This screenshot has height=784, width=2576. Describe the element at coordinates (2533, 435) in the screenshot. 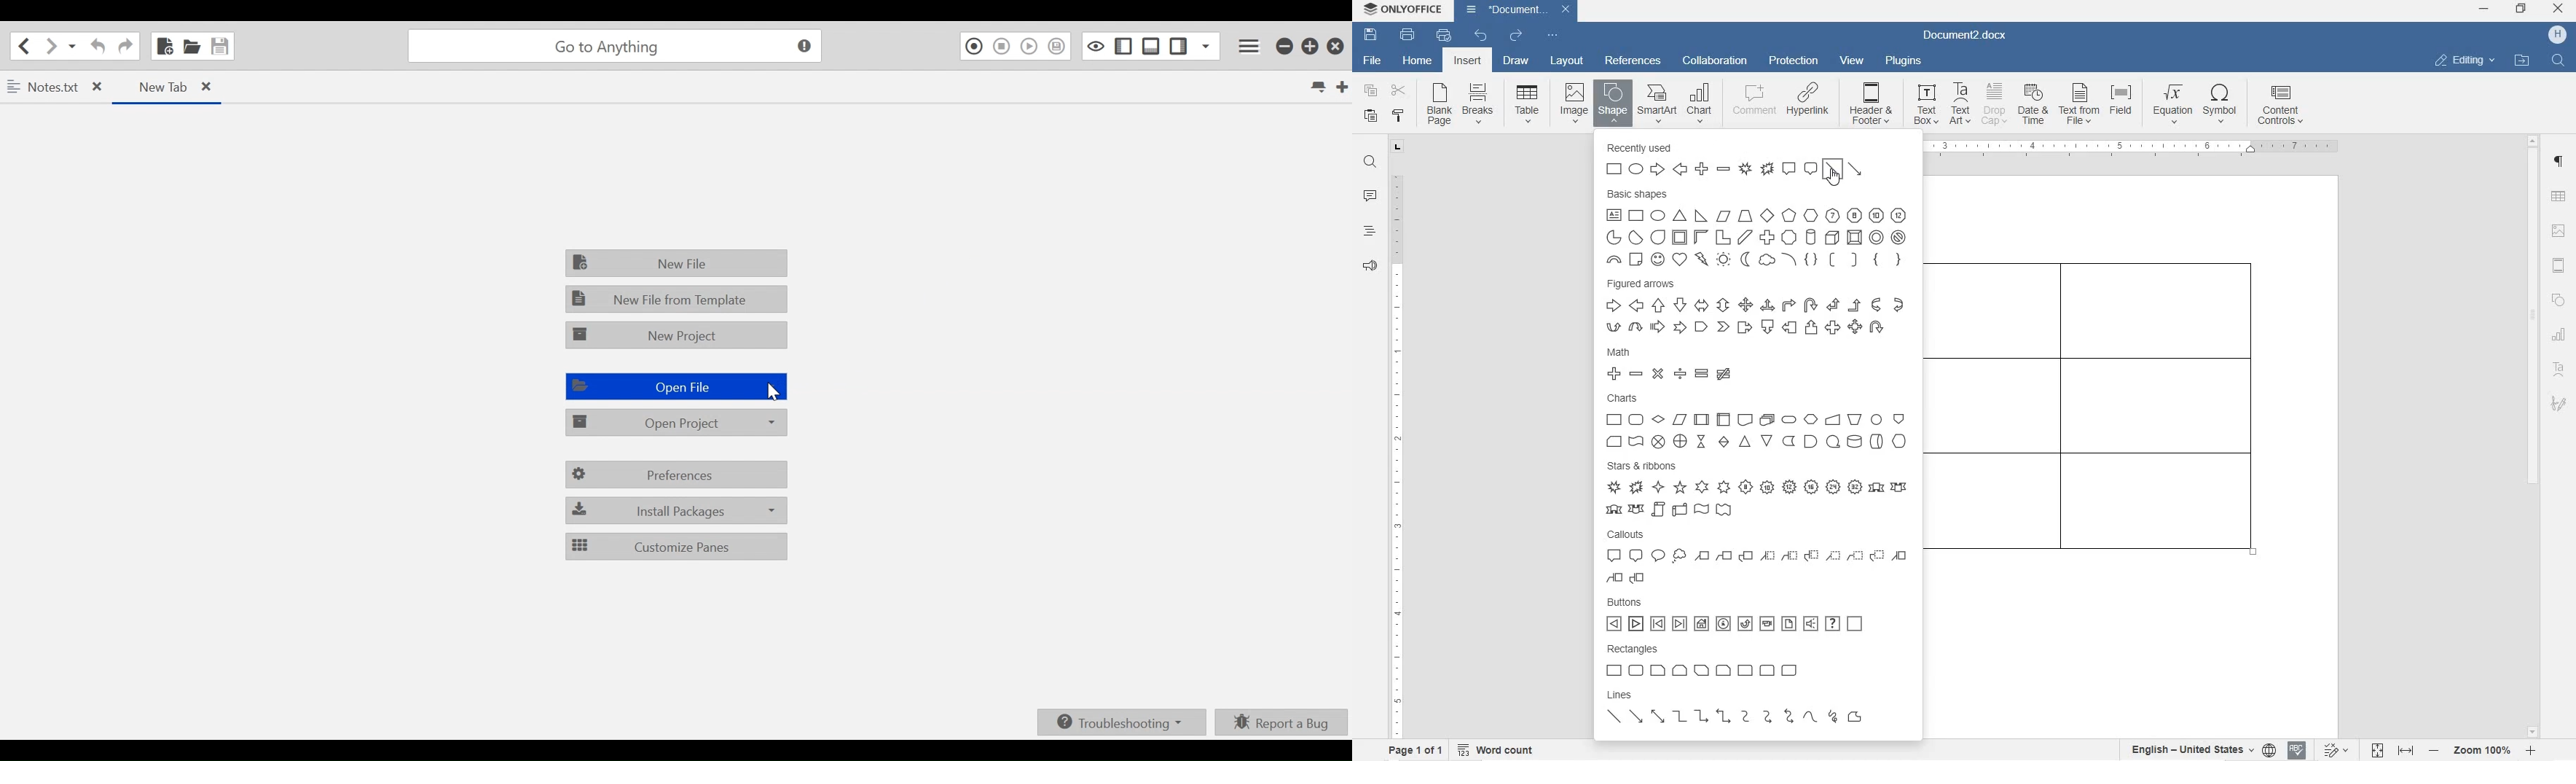

I see `scrollbar` at that location.